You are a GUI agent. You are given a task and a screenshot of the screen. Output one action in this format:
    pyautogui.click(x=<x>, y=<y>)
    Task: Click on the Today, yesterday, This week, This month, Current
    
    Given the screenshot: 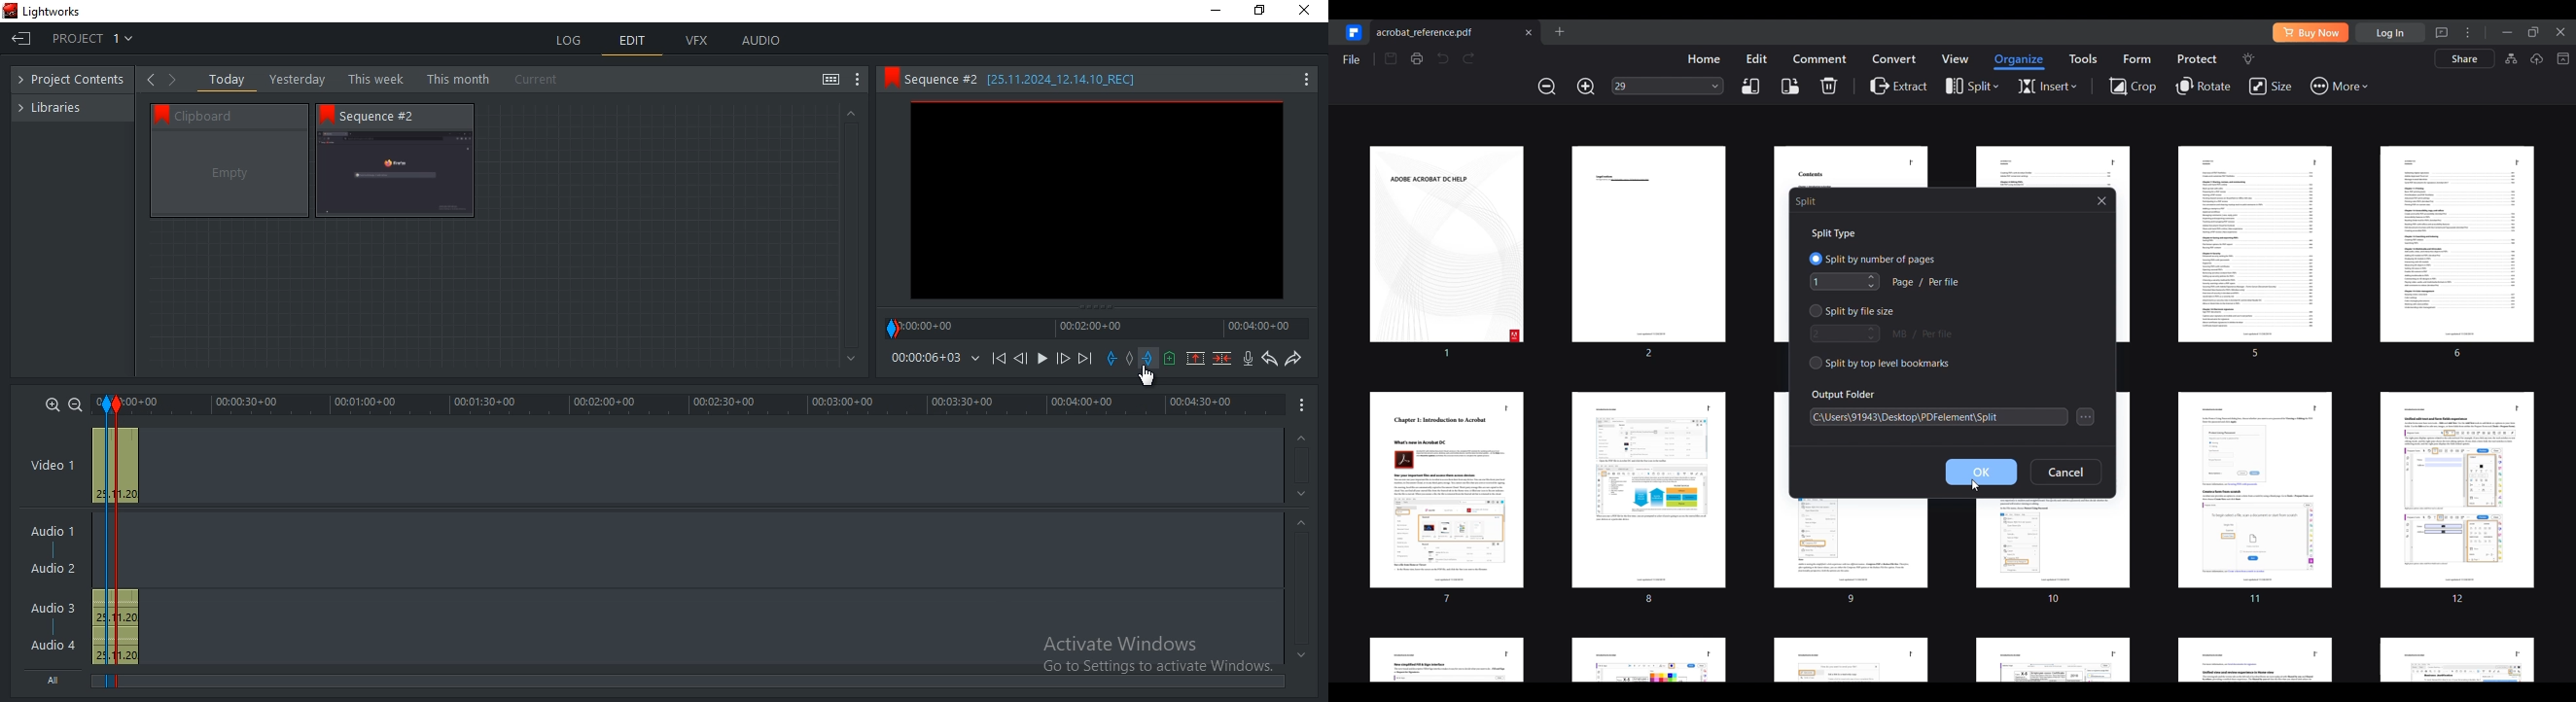 What is the action you would take?
    pyautogui.click(x=388, y=79)
    